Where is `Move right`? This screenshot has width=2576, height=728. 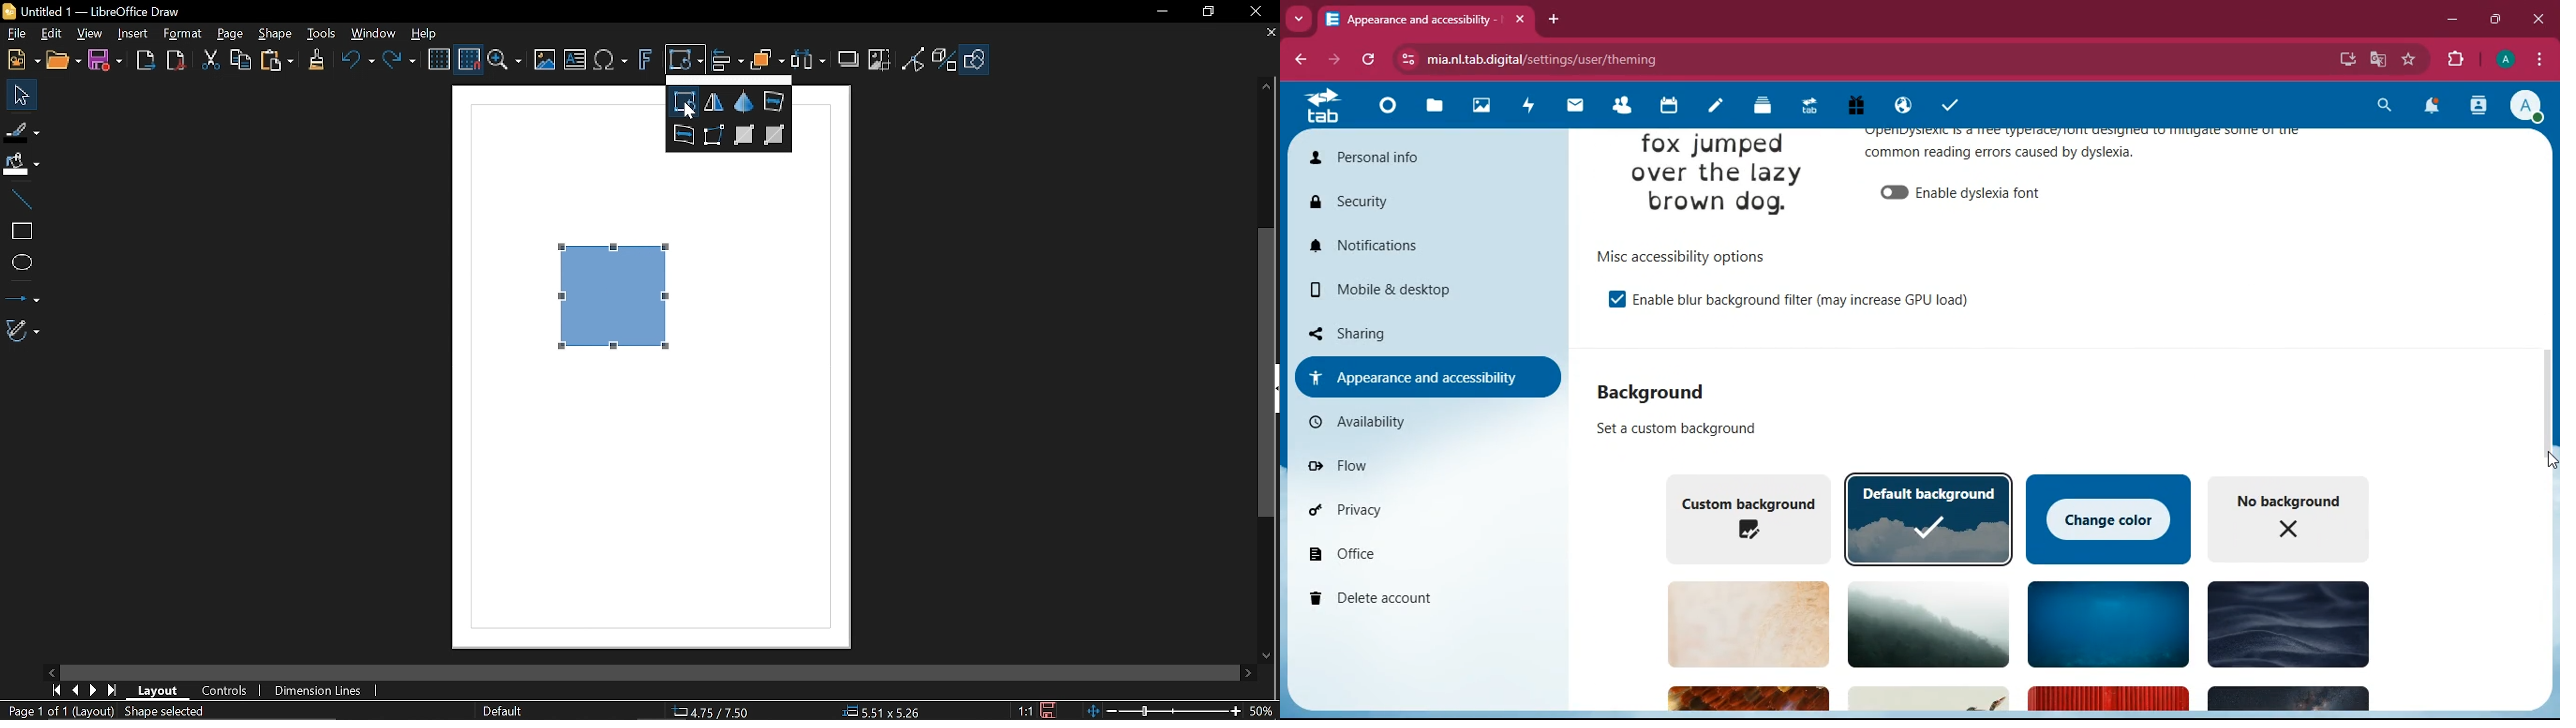 Move right is located at coordinates (1245, 673).